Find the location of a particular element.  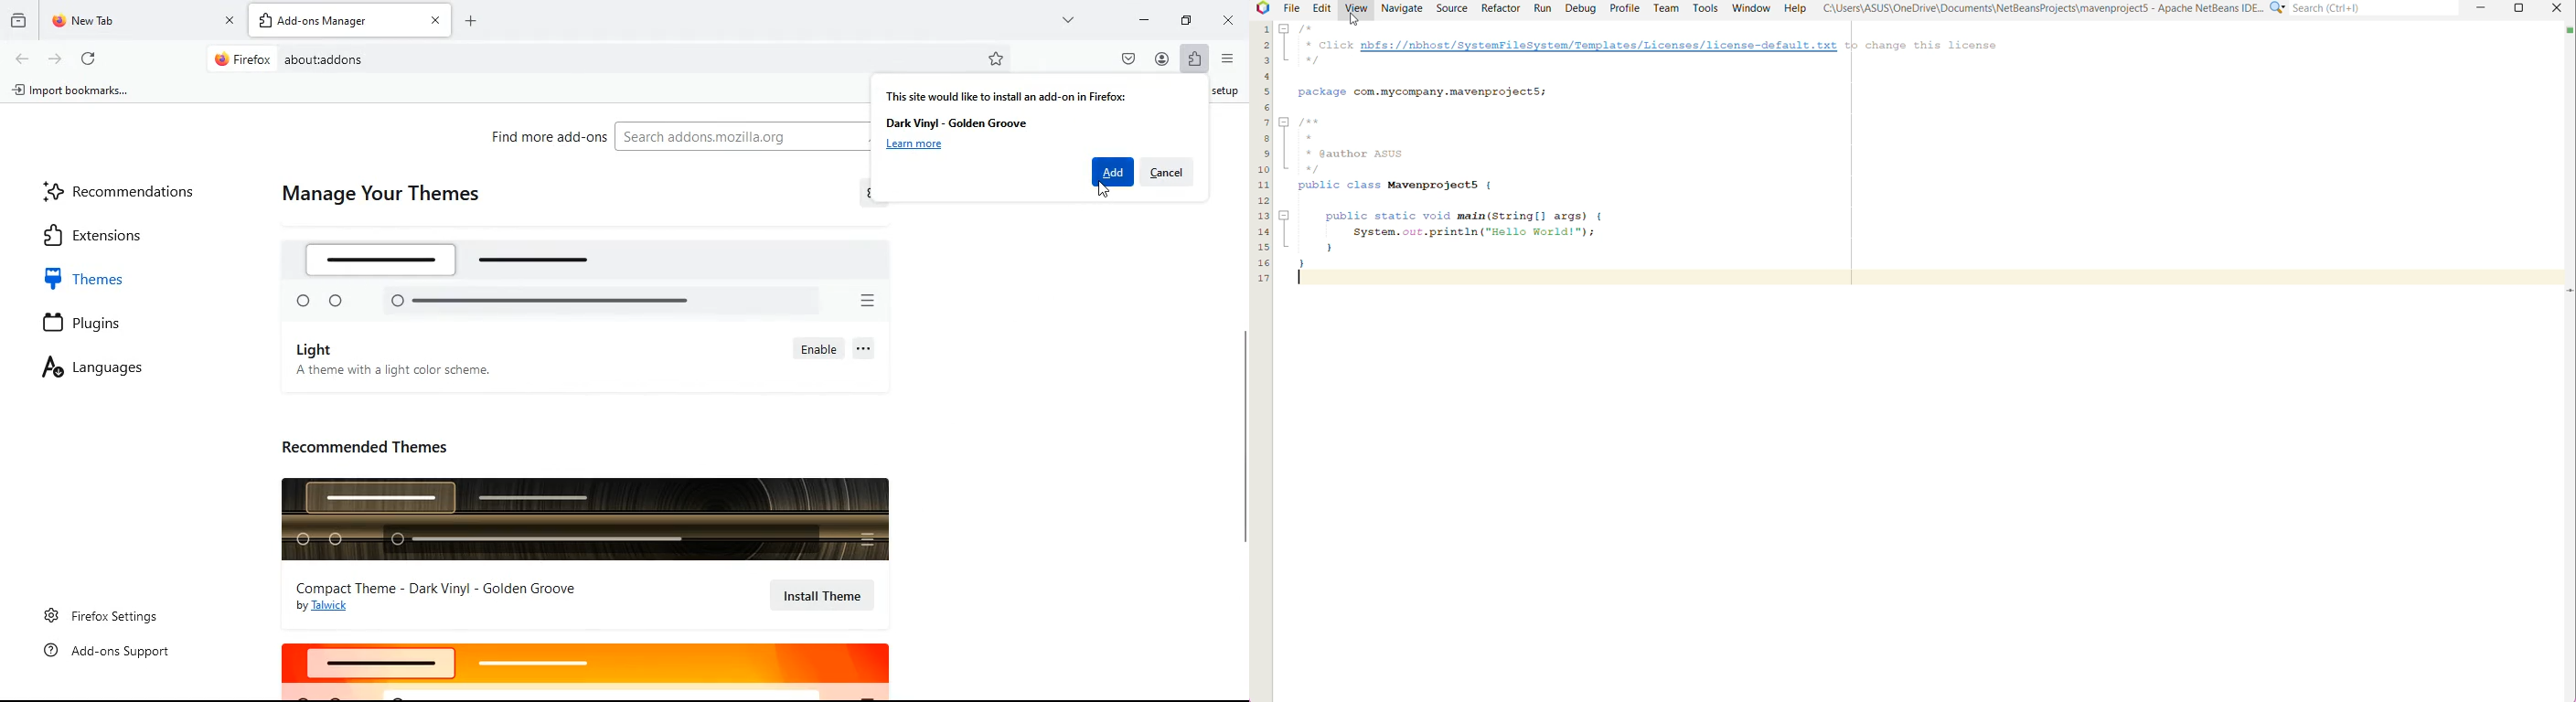

back is located at coordinates (24, 58).